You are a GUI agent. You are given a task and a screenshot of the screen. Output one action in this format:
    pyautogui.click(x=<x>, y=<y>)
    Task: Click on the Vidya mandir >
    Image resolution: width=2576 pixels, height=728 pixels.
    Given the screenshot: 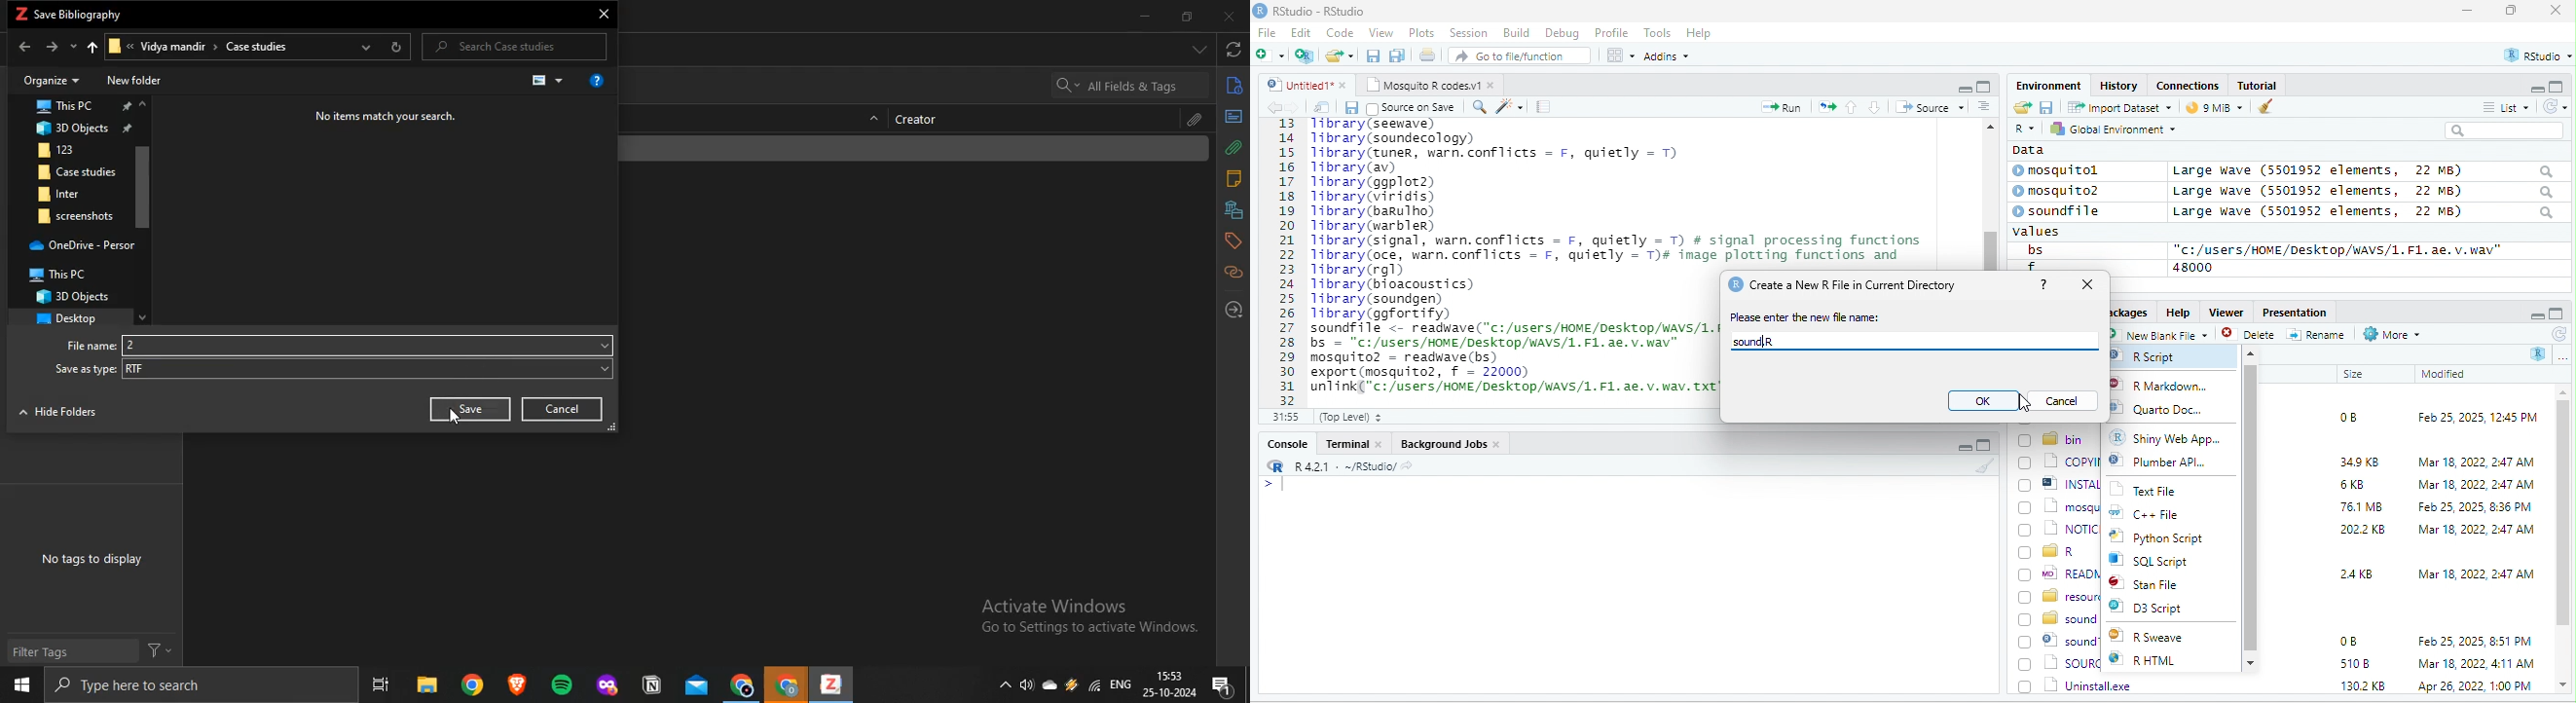 What is the action you would take?
    pyautogui.click(x=162, y=46)
    